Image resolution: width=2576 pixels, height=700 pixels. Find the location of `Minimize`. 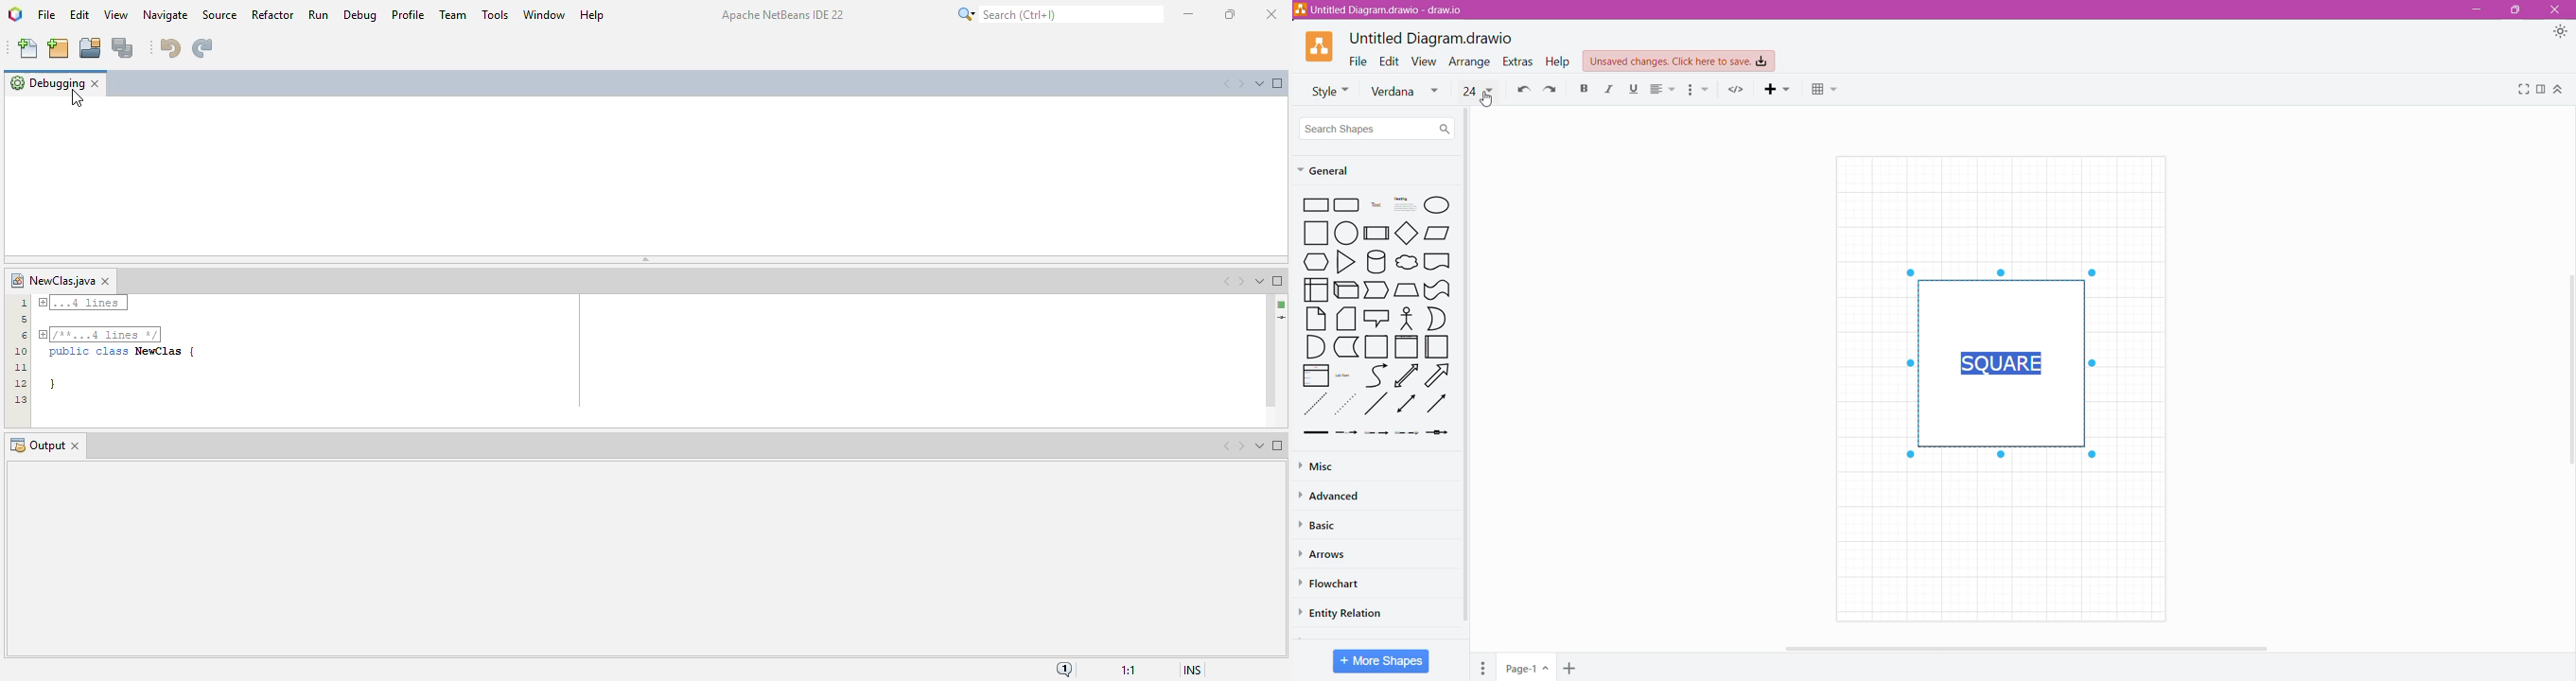

Minimize is located at coordinates (2481, 11).